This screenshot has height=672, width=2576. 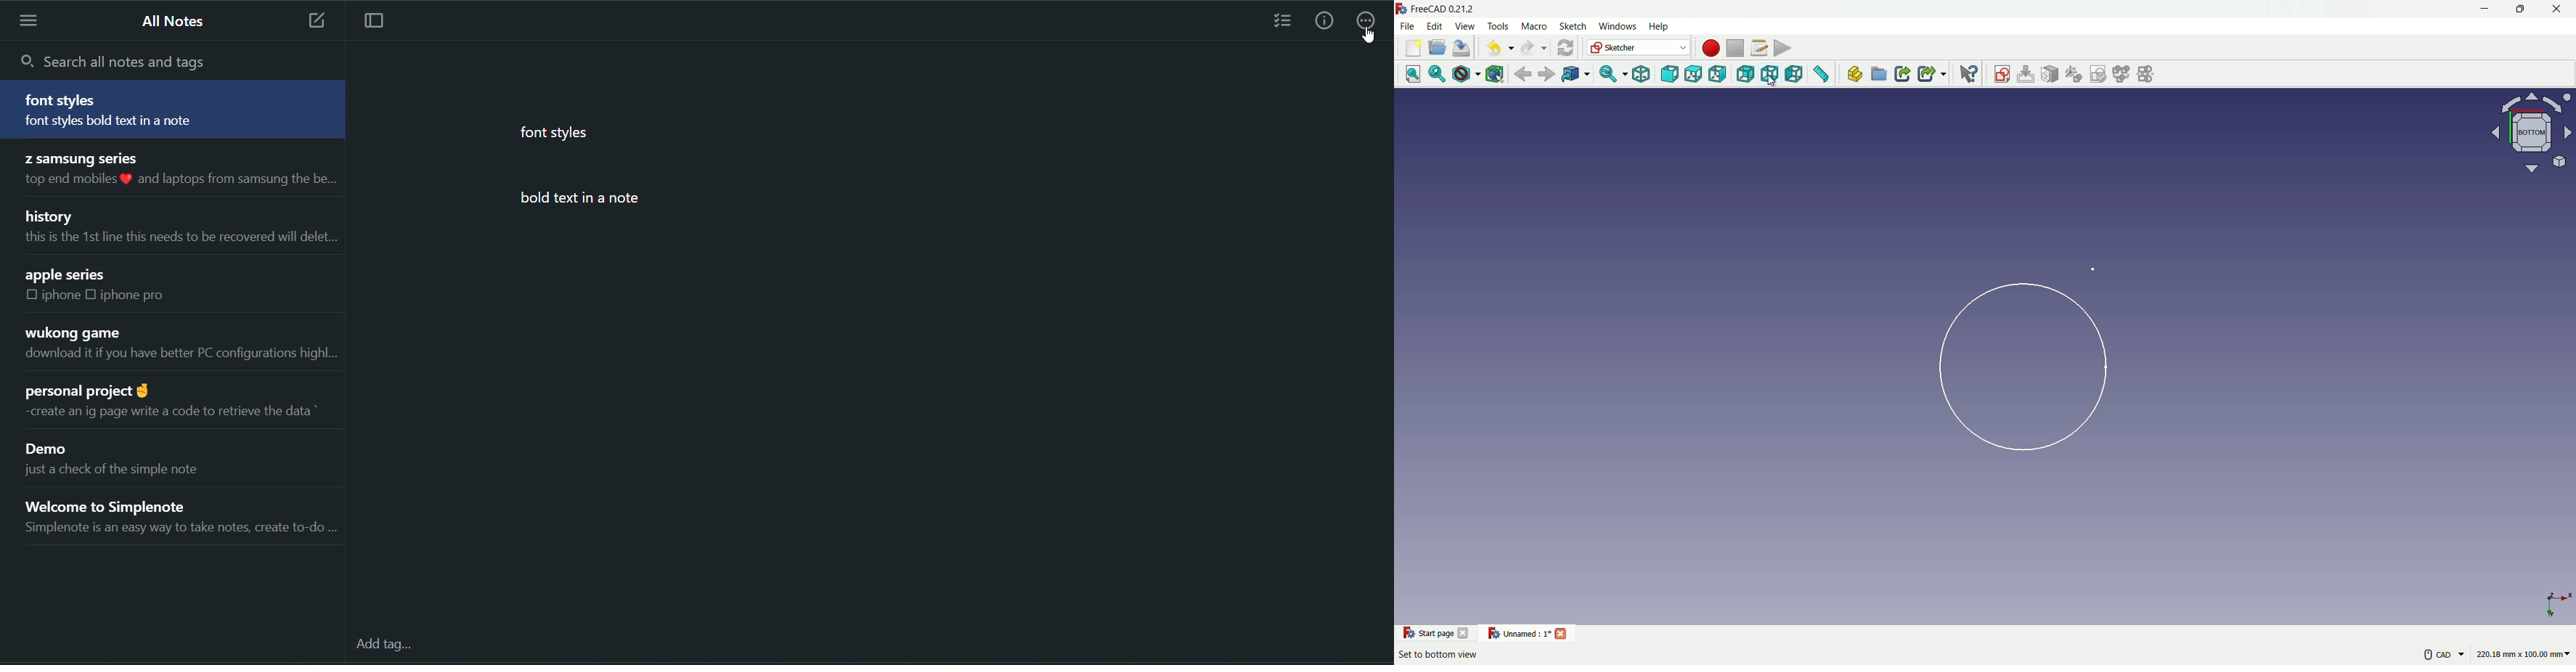 What do you see at coordinates (1644, 75) in the screenshot?
I see `isometric view` at bounding box center [1644, 75].